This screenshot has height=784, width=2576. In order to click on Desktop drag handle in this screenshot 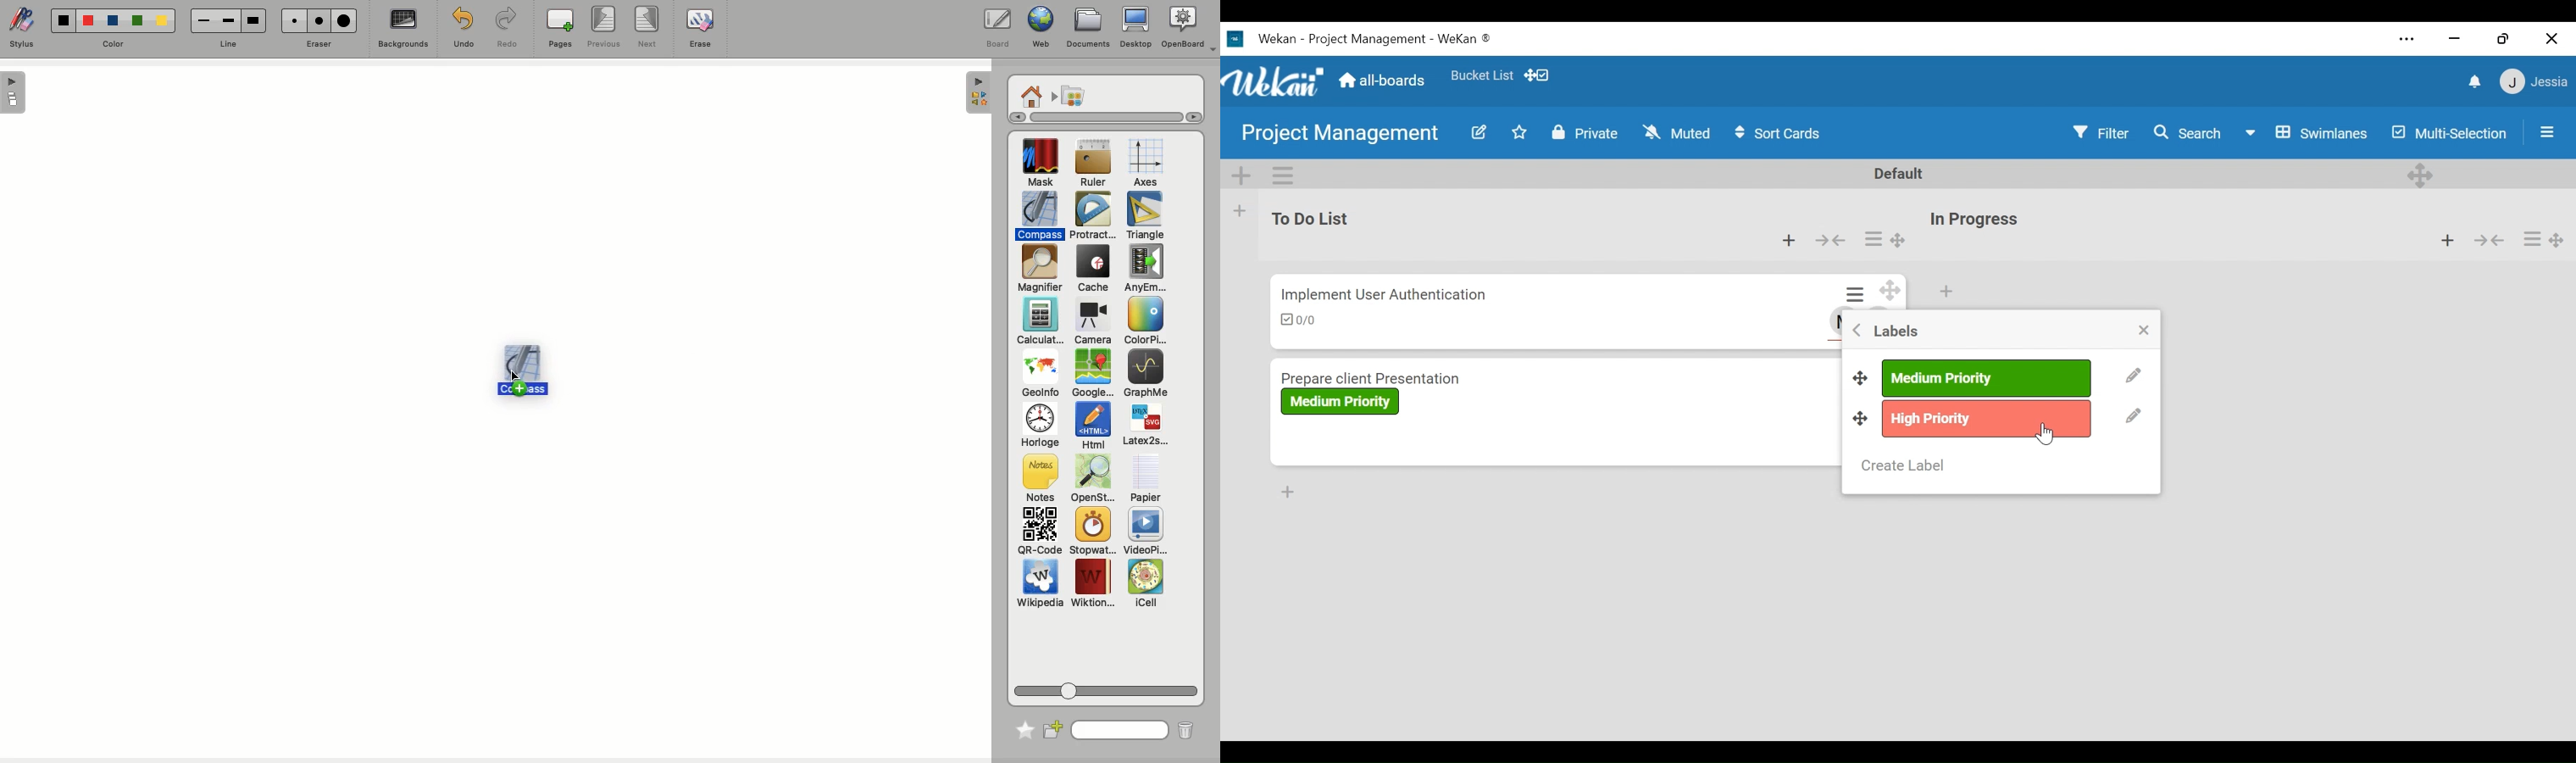, I will do `click(1899, 241)`.